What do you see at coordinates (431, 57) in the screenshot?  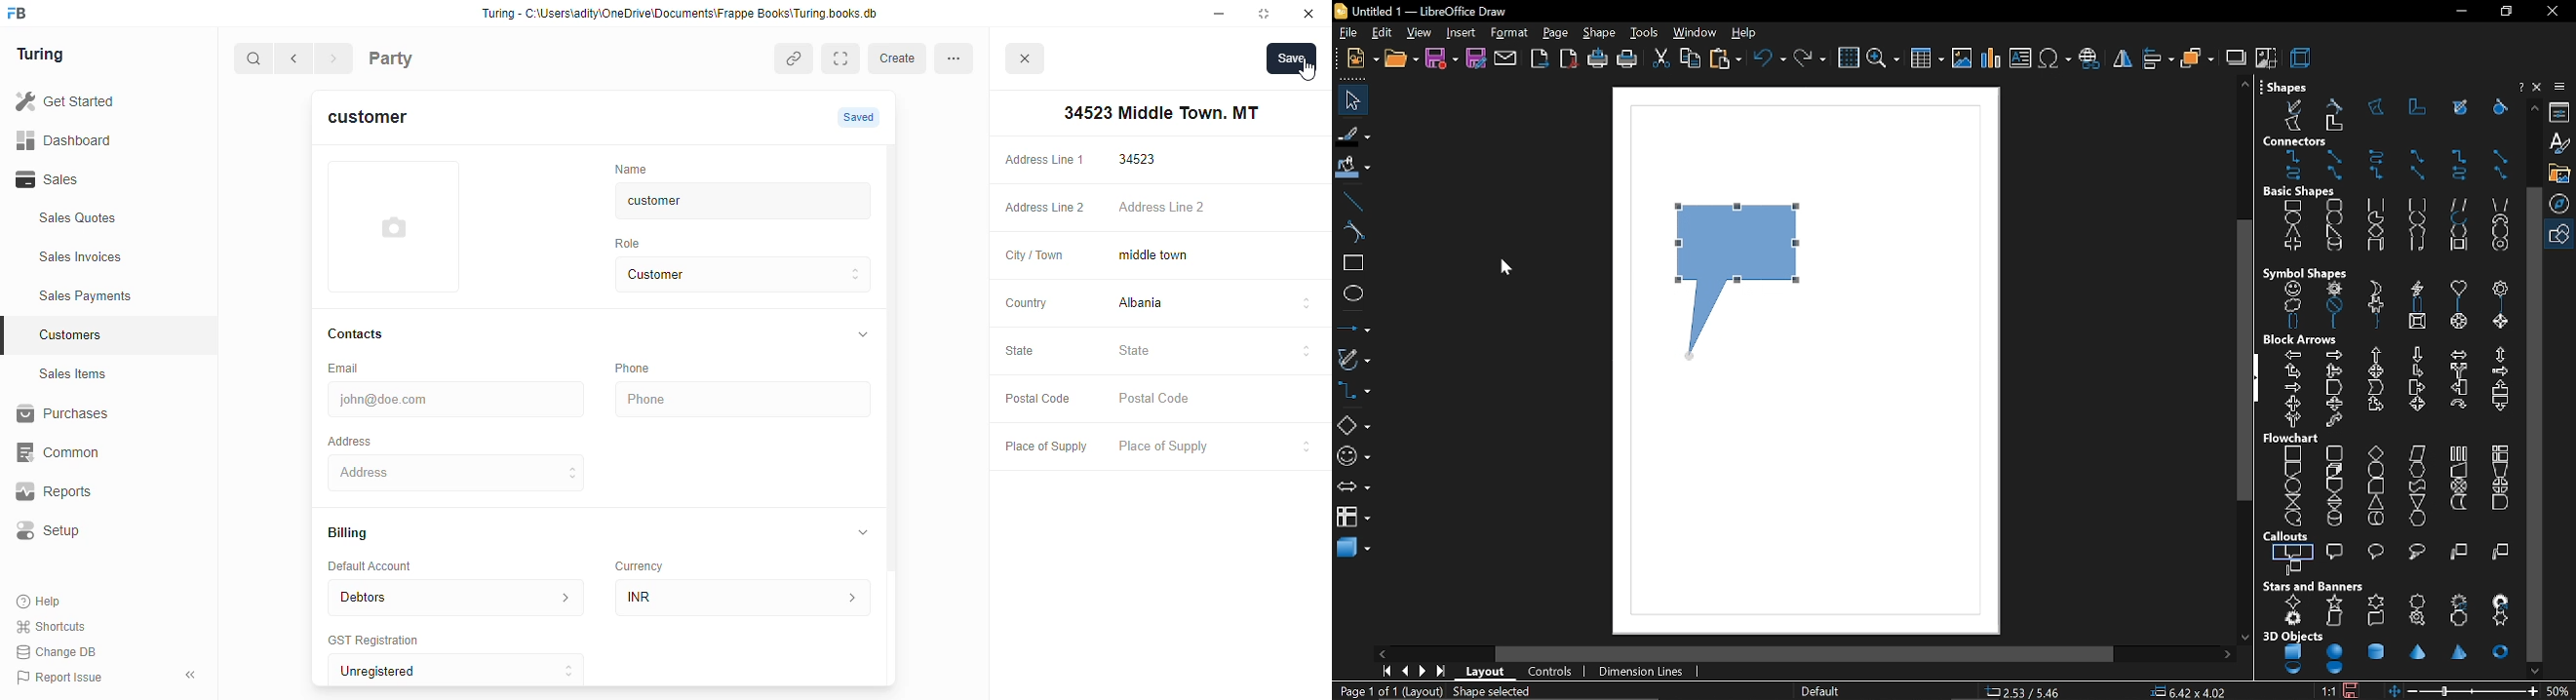 I see `Party` at bounding box center [431, 57].